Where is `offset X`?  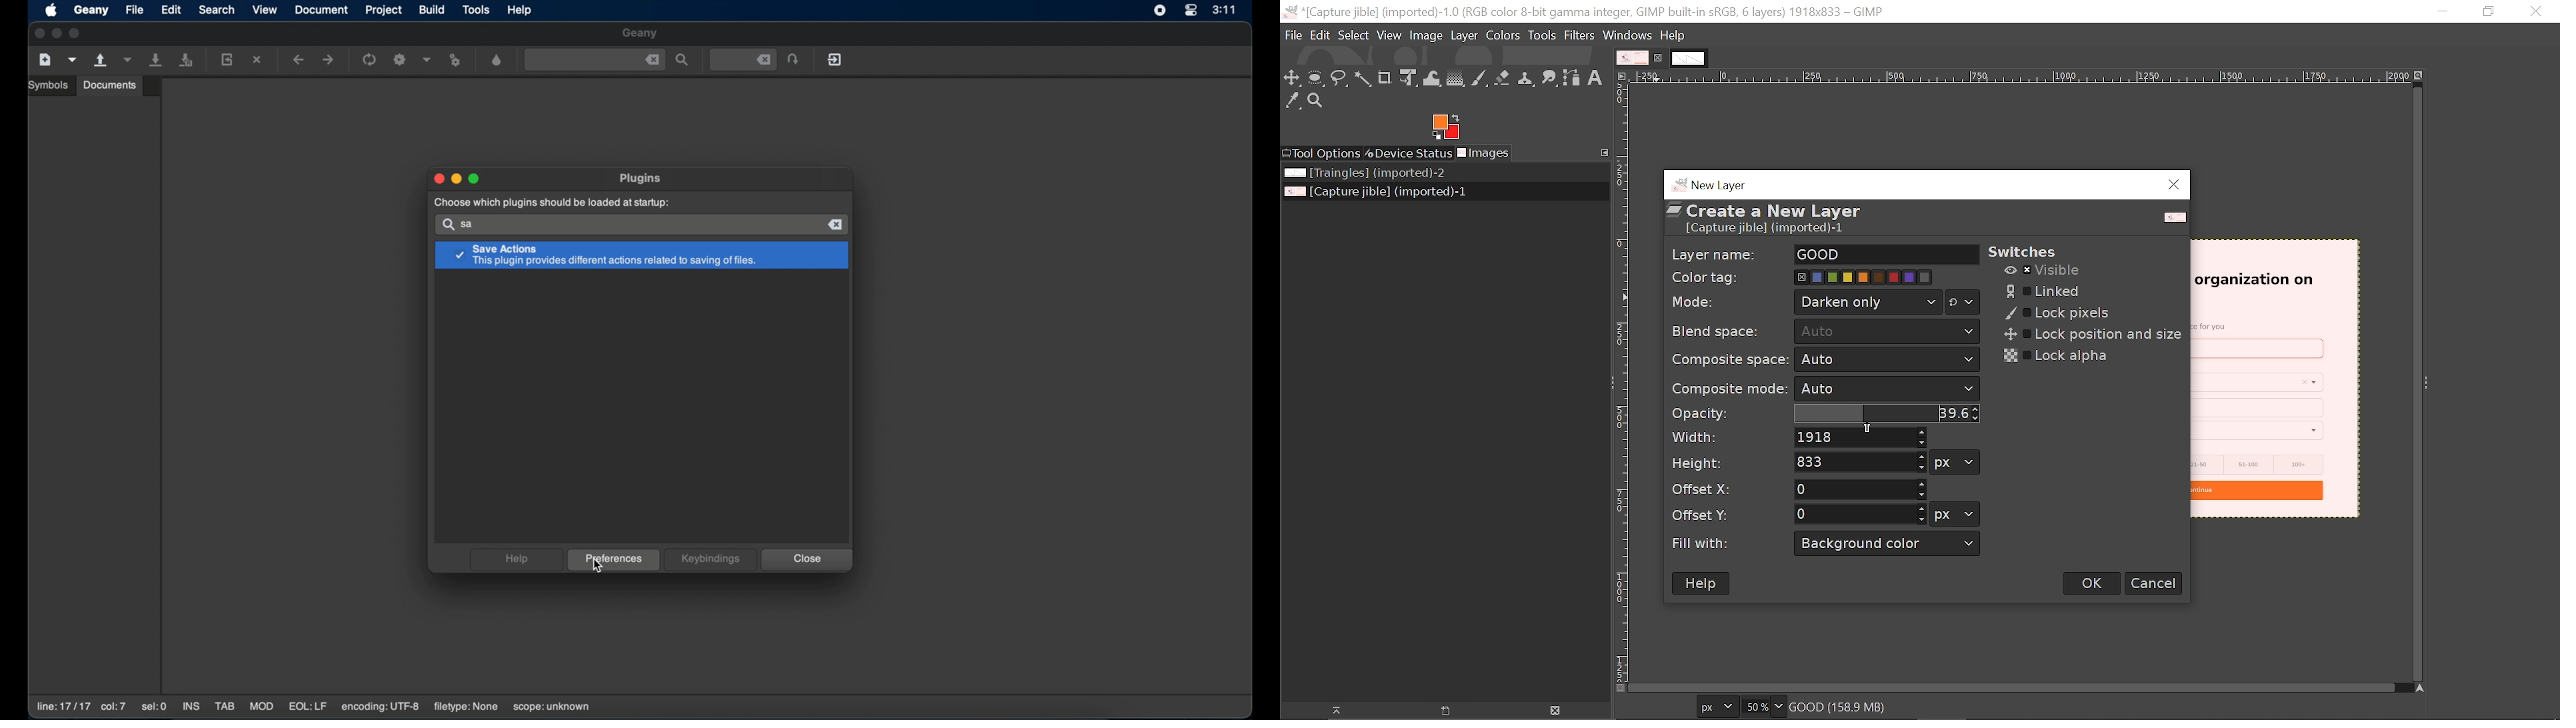
offset X is located at coordinates (1859, 488).